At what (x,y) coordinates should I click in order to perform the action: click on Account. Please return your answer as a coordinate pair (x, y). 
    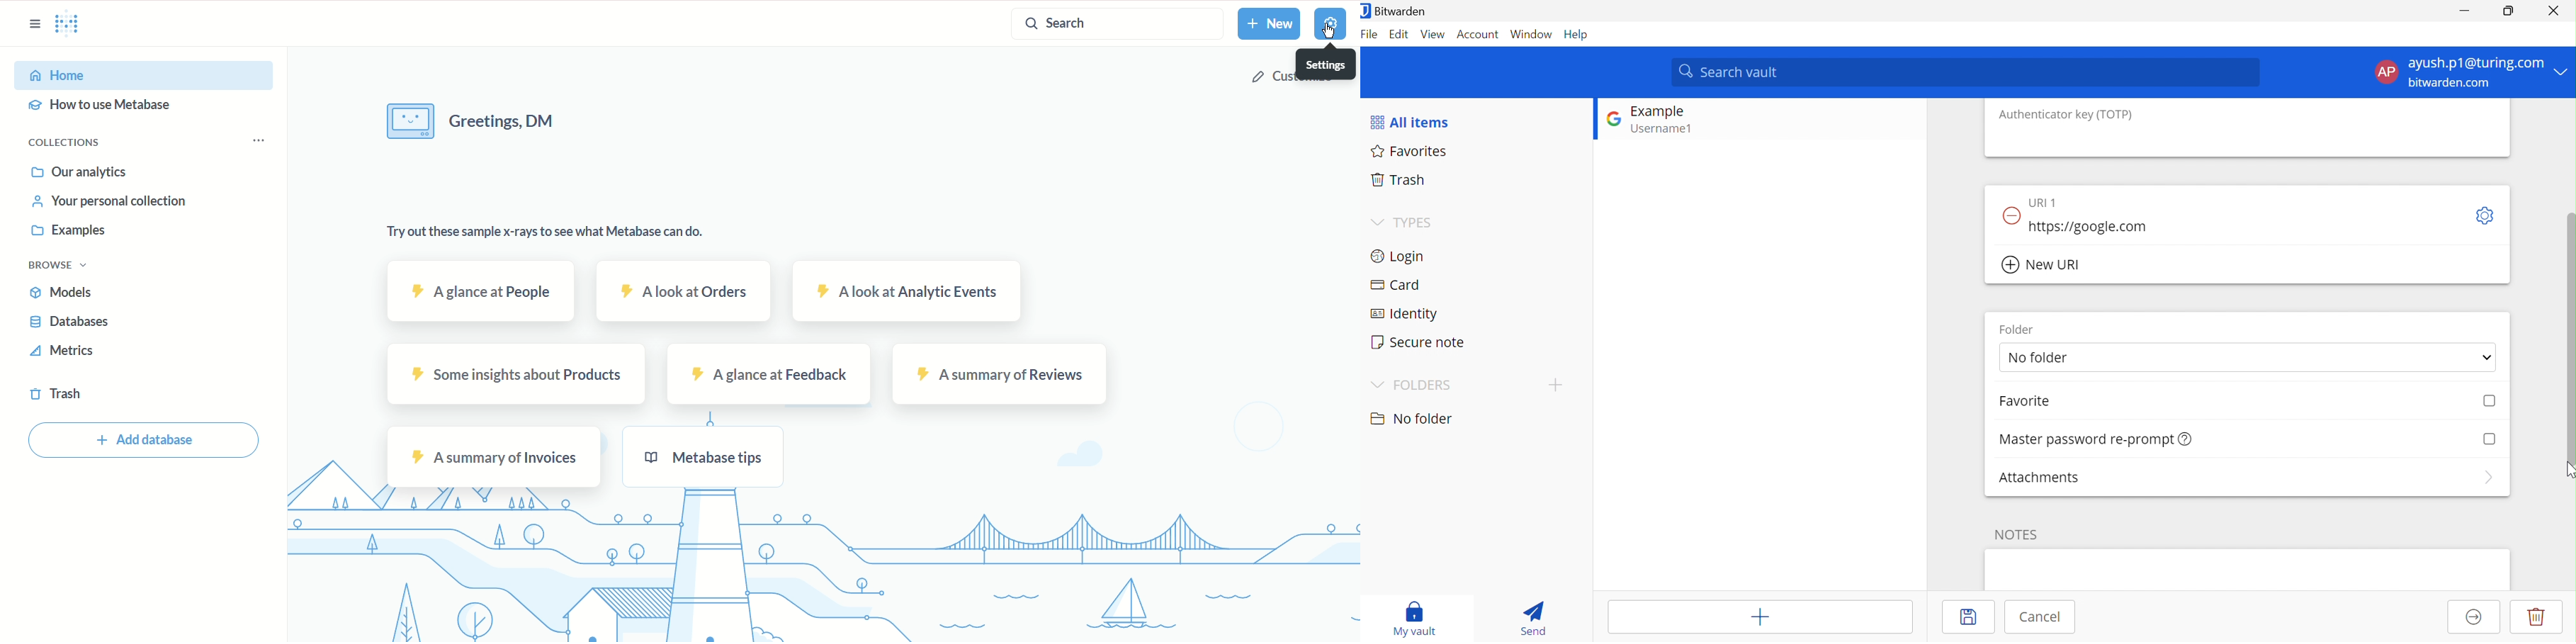
    Looking at the image, I should click on (1477, 34).